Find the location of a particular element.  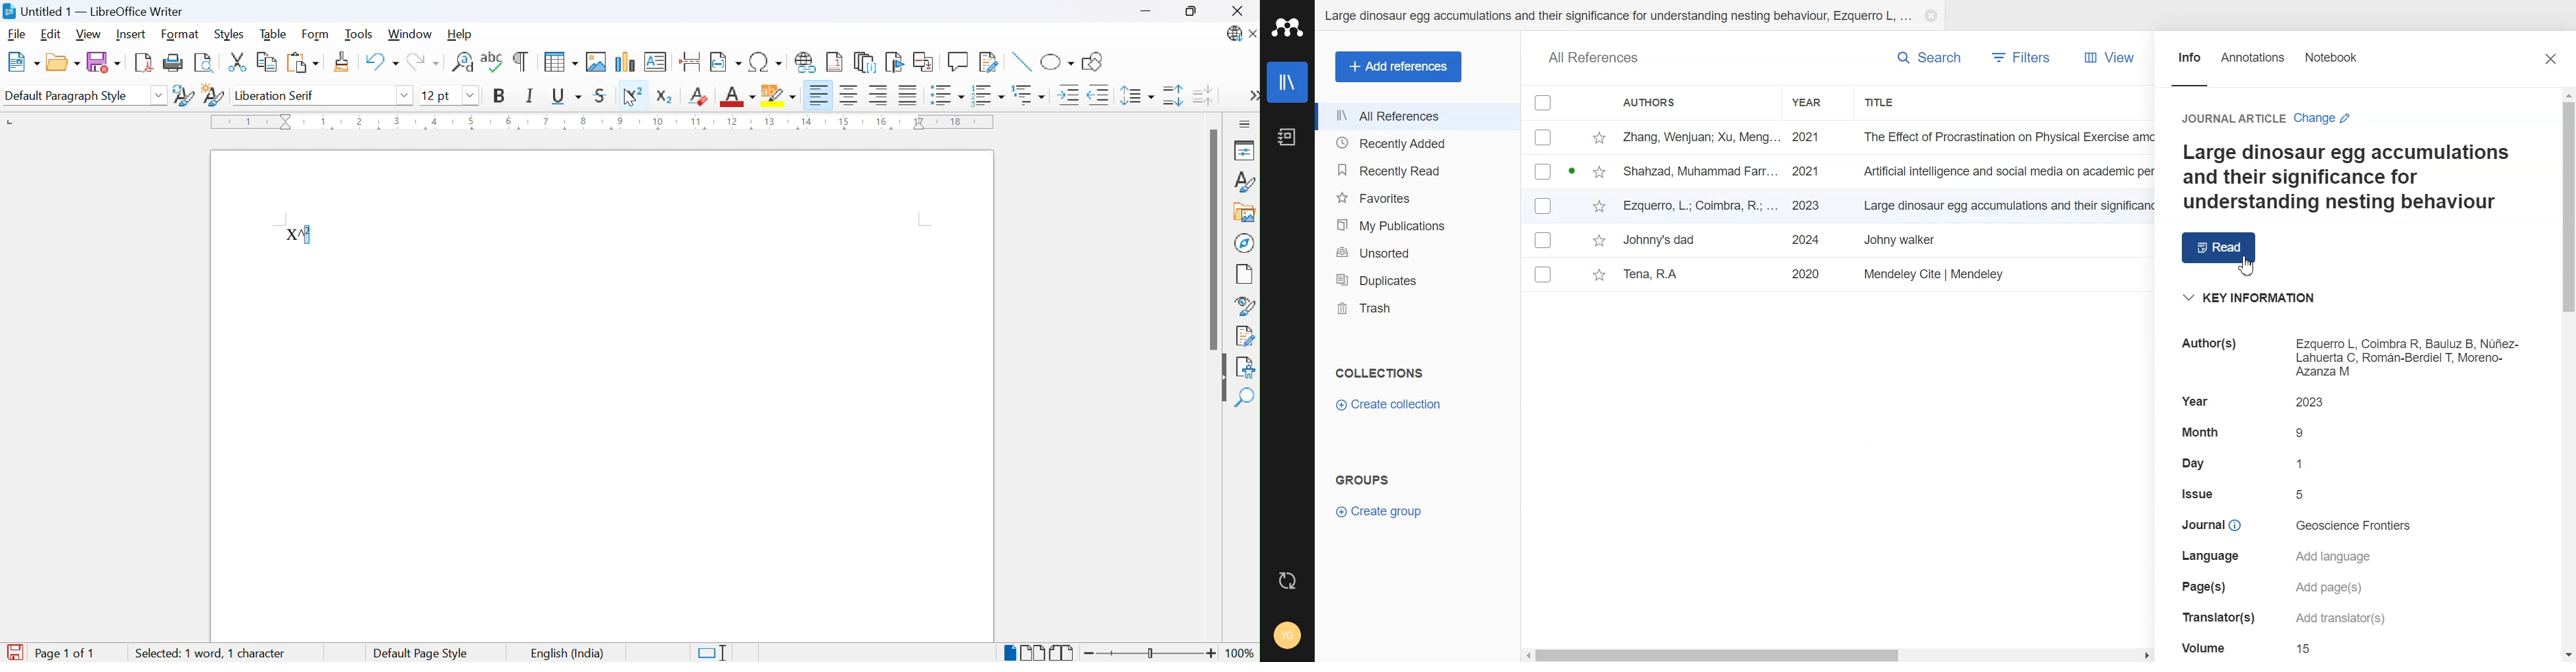

star is located at coordinates (1599, 276).